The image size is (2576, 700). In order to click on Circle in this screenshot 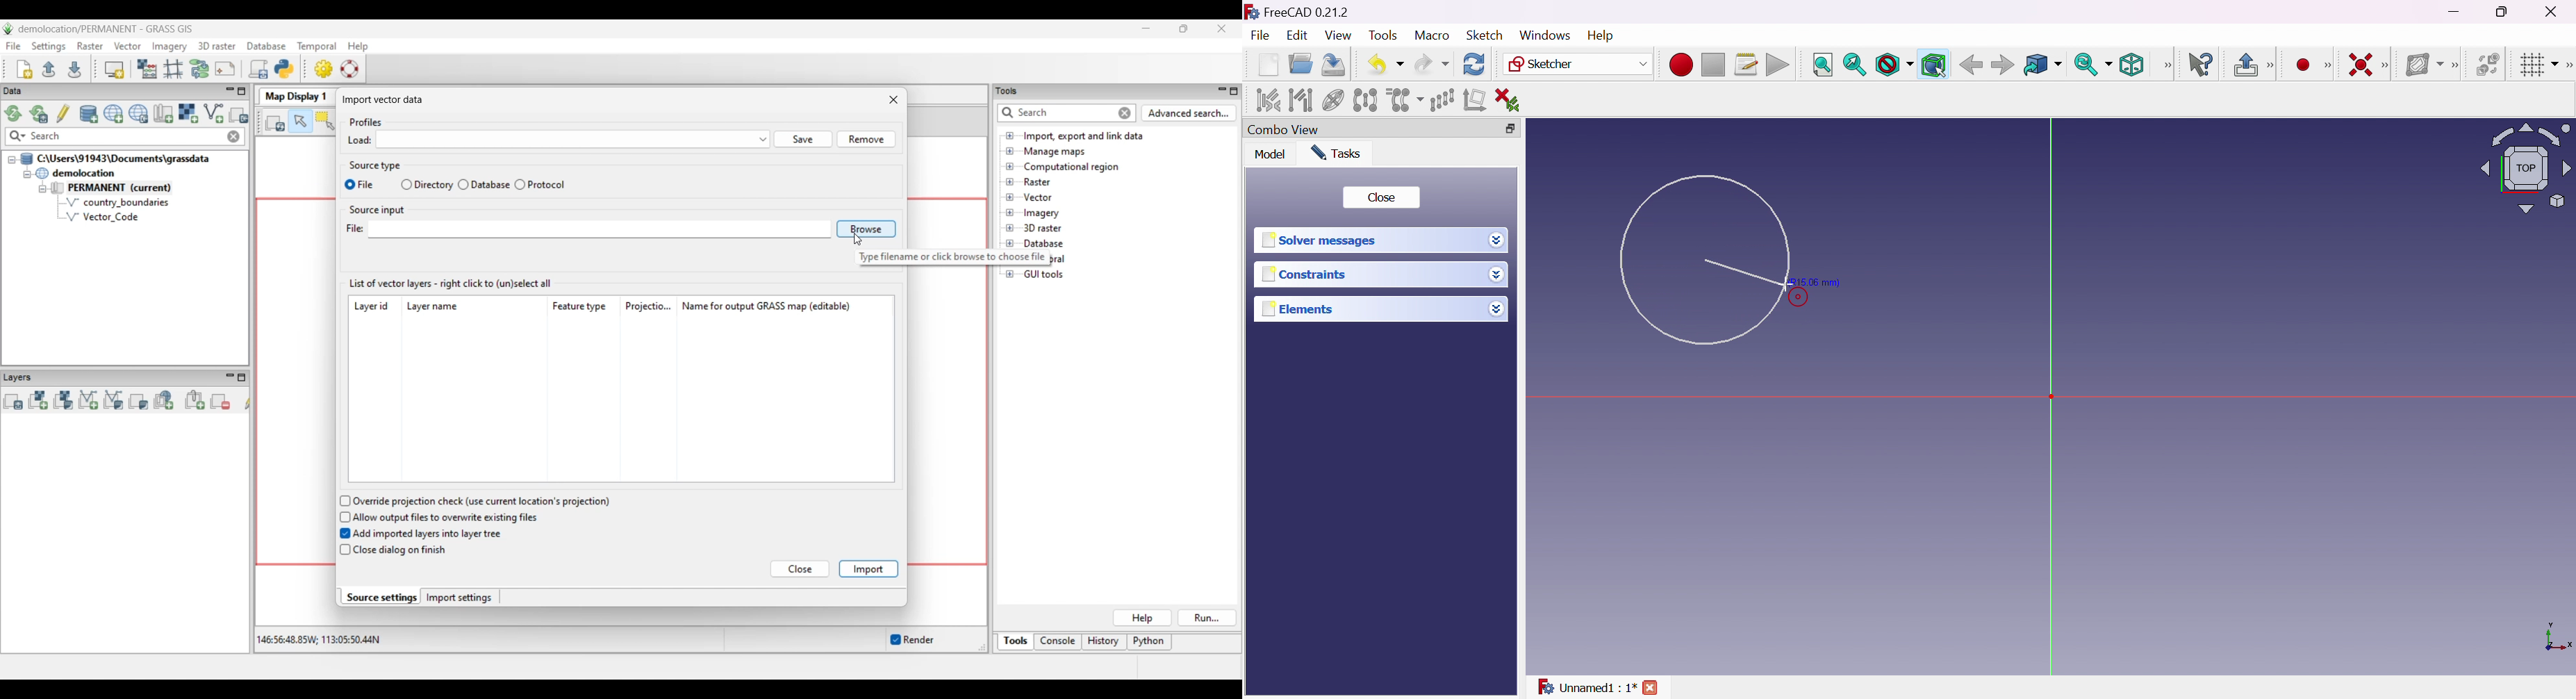, I will do `click(1703, 259)`.